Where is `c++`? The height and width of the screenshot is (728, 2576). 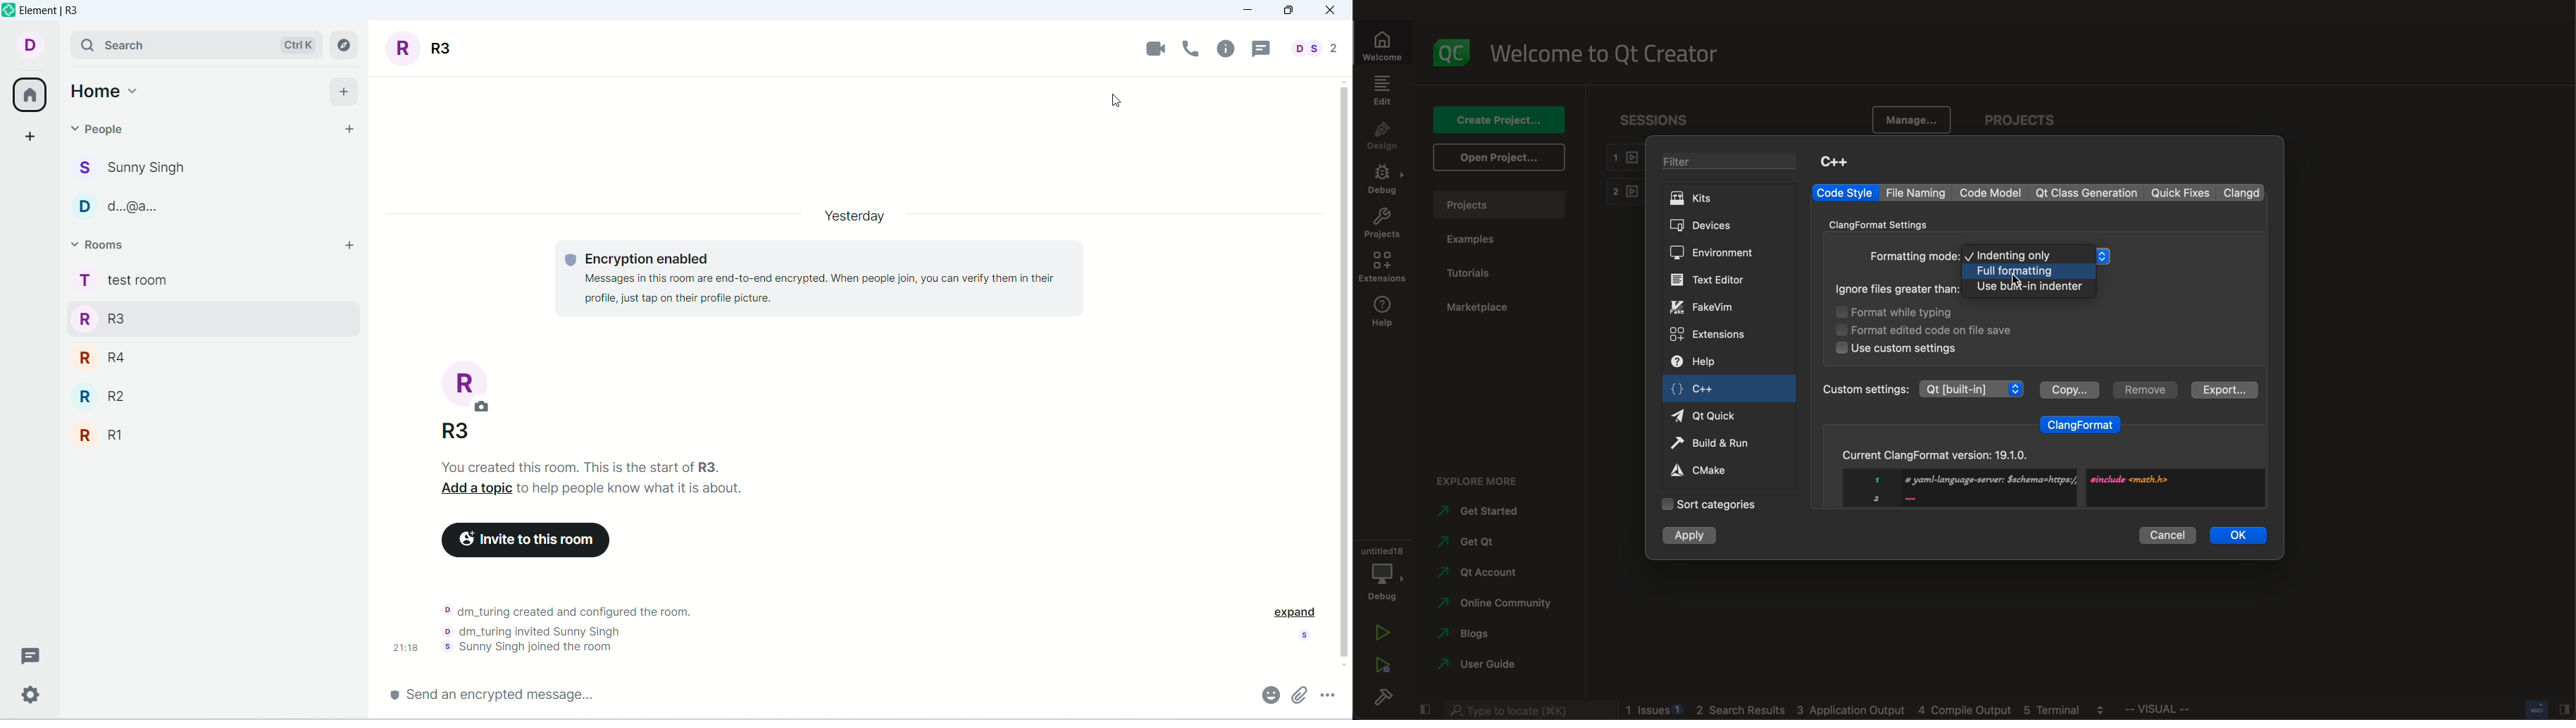 c++ is located at coordinates (1704, 391).